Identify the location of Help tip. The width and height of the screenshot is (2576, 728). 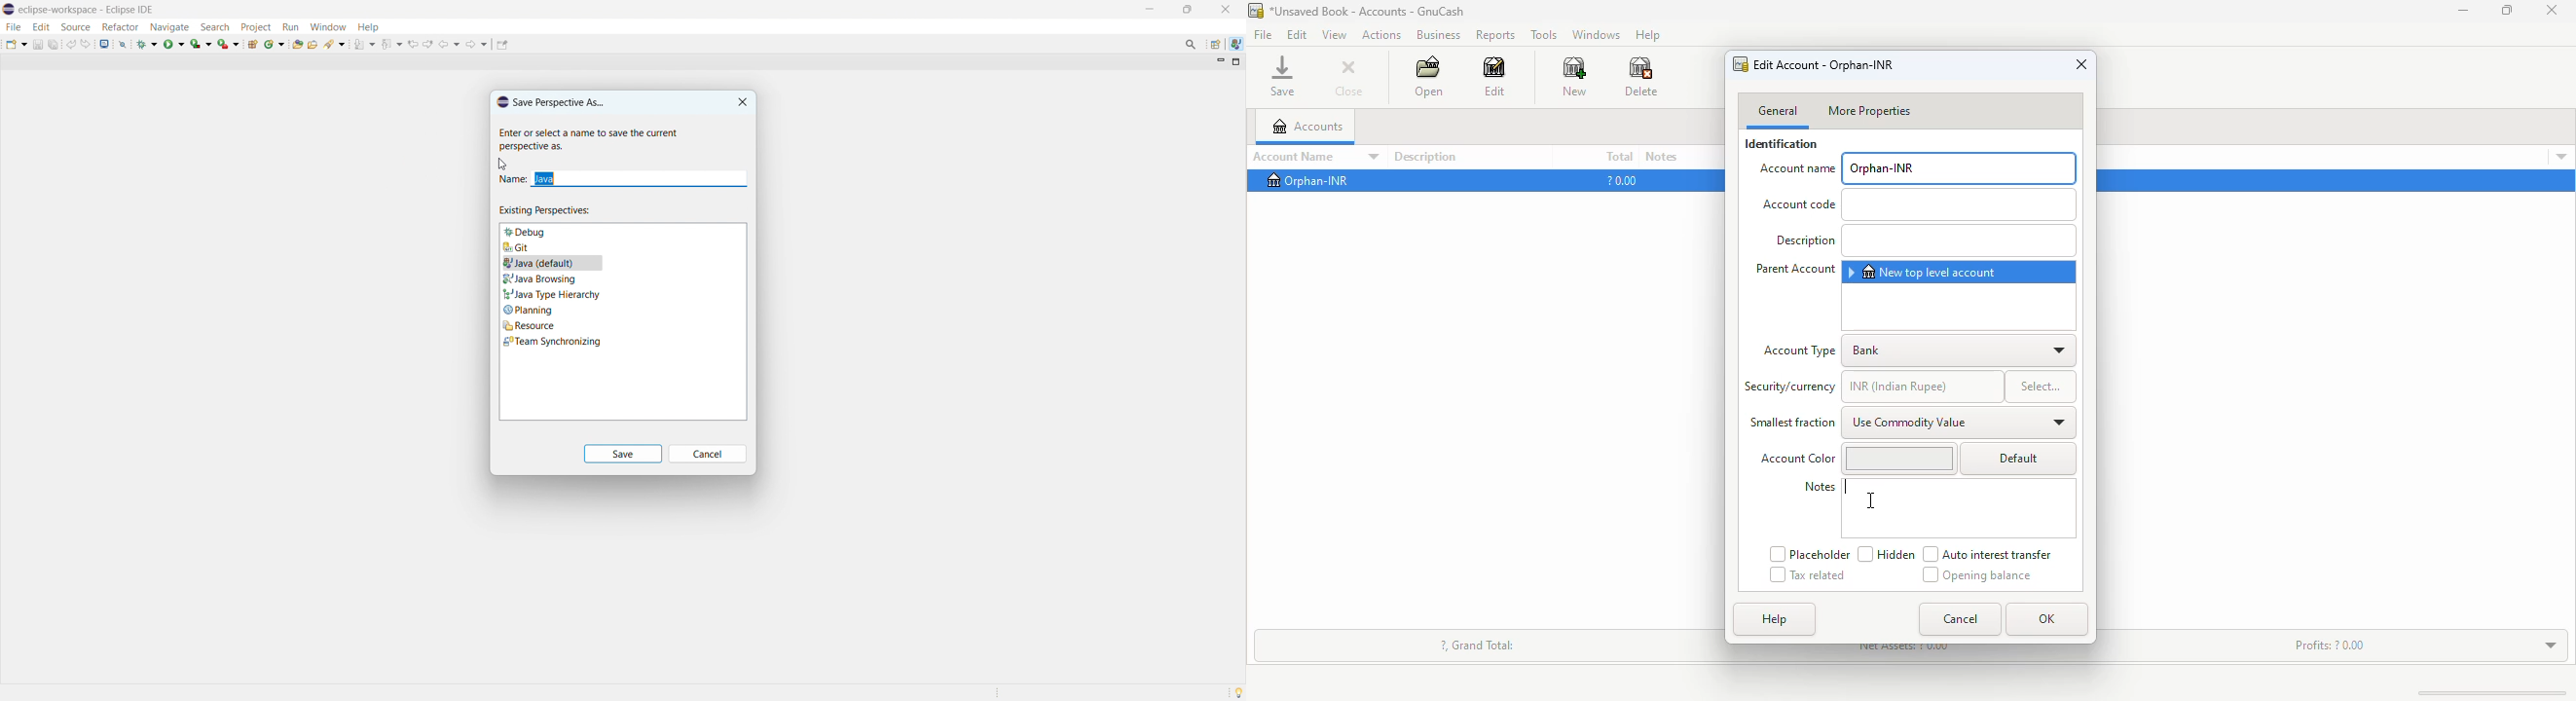
(590, 140).